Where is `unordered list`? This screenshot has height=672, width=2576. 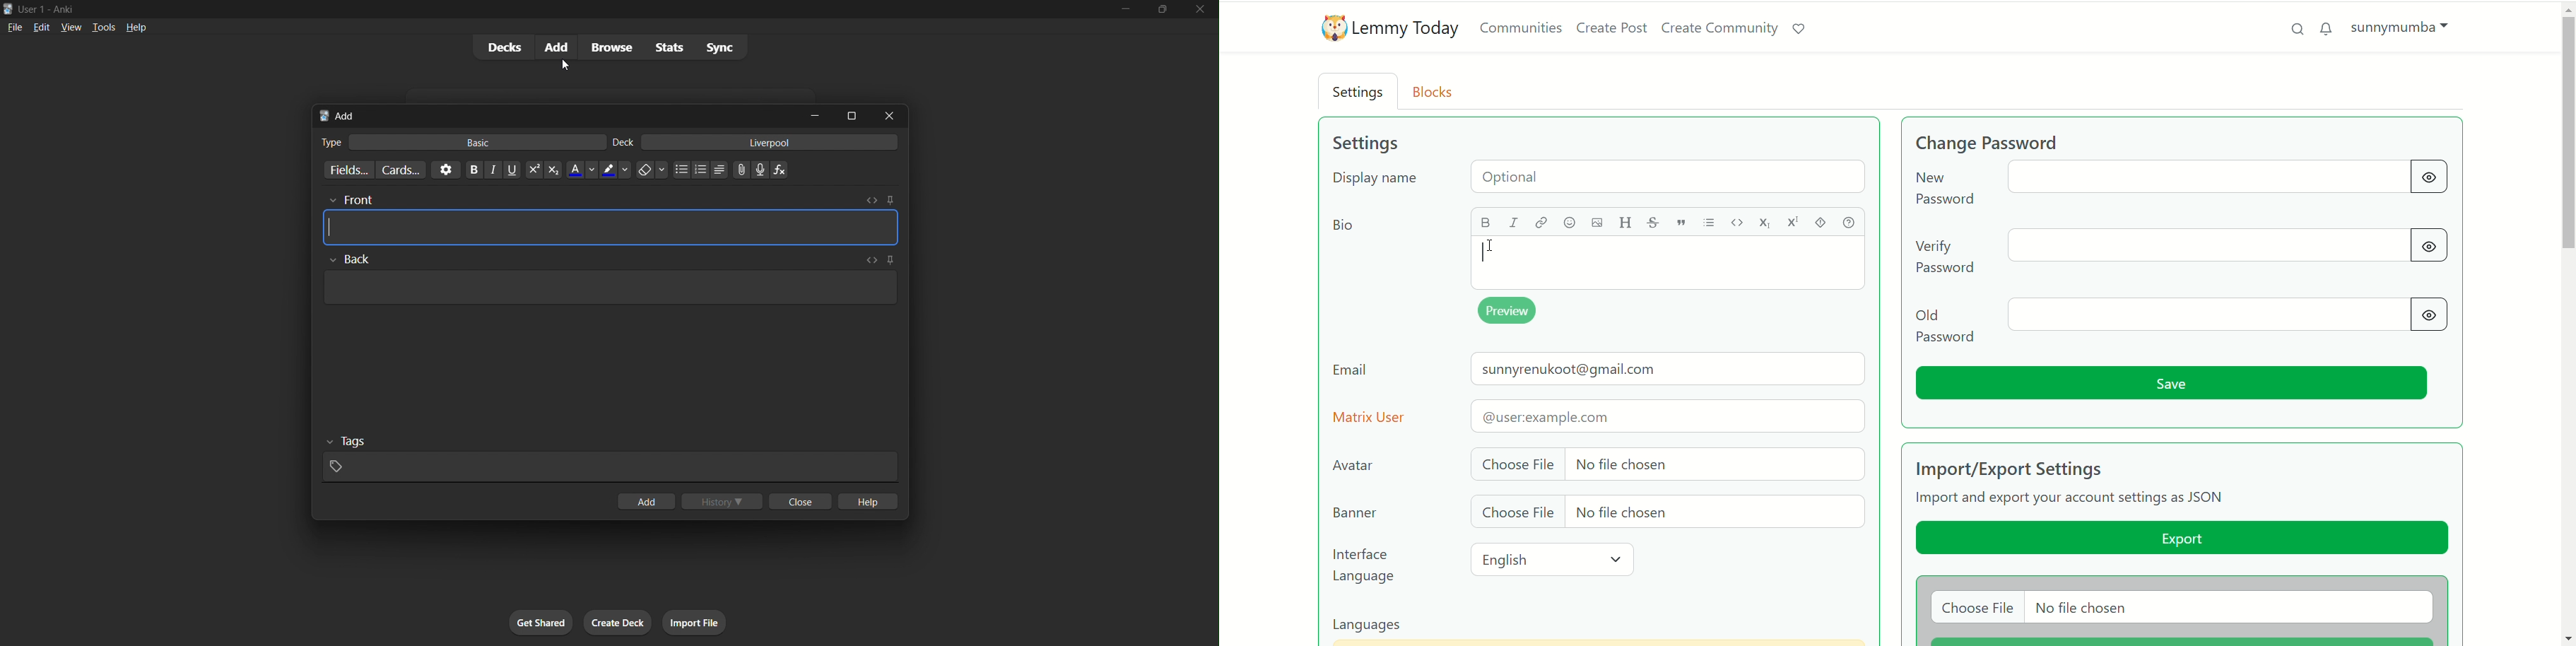 unordered list is located at coordinates (716, 171).